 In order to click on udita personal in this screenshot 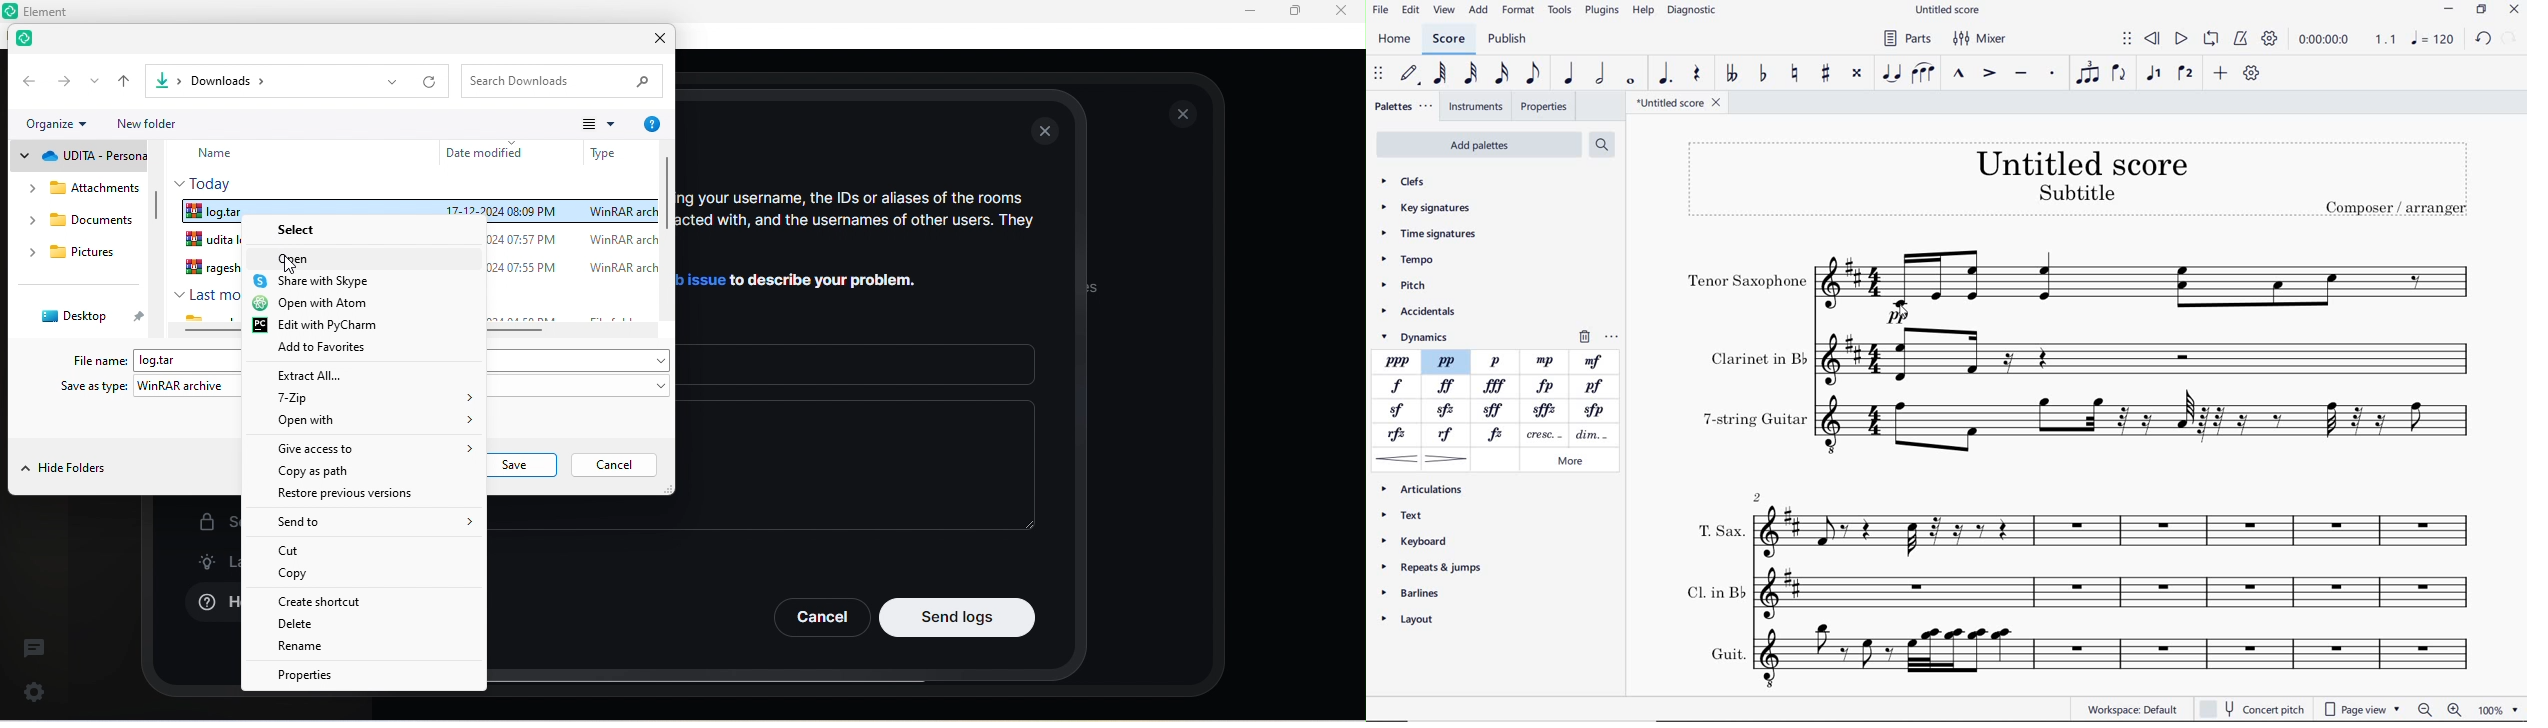, I will do `click(80, 156)`.